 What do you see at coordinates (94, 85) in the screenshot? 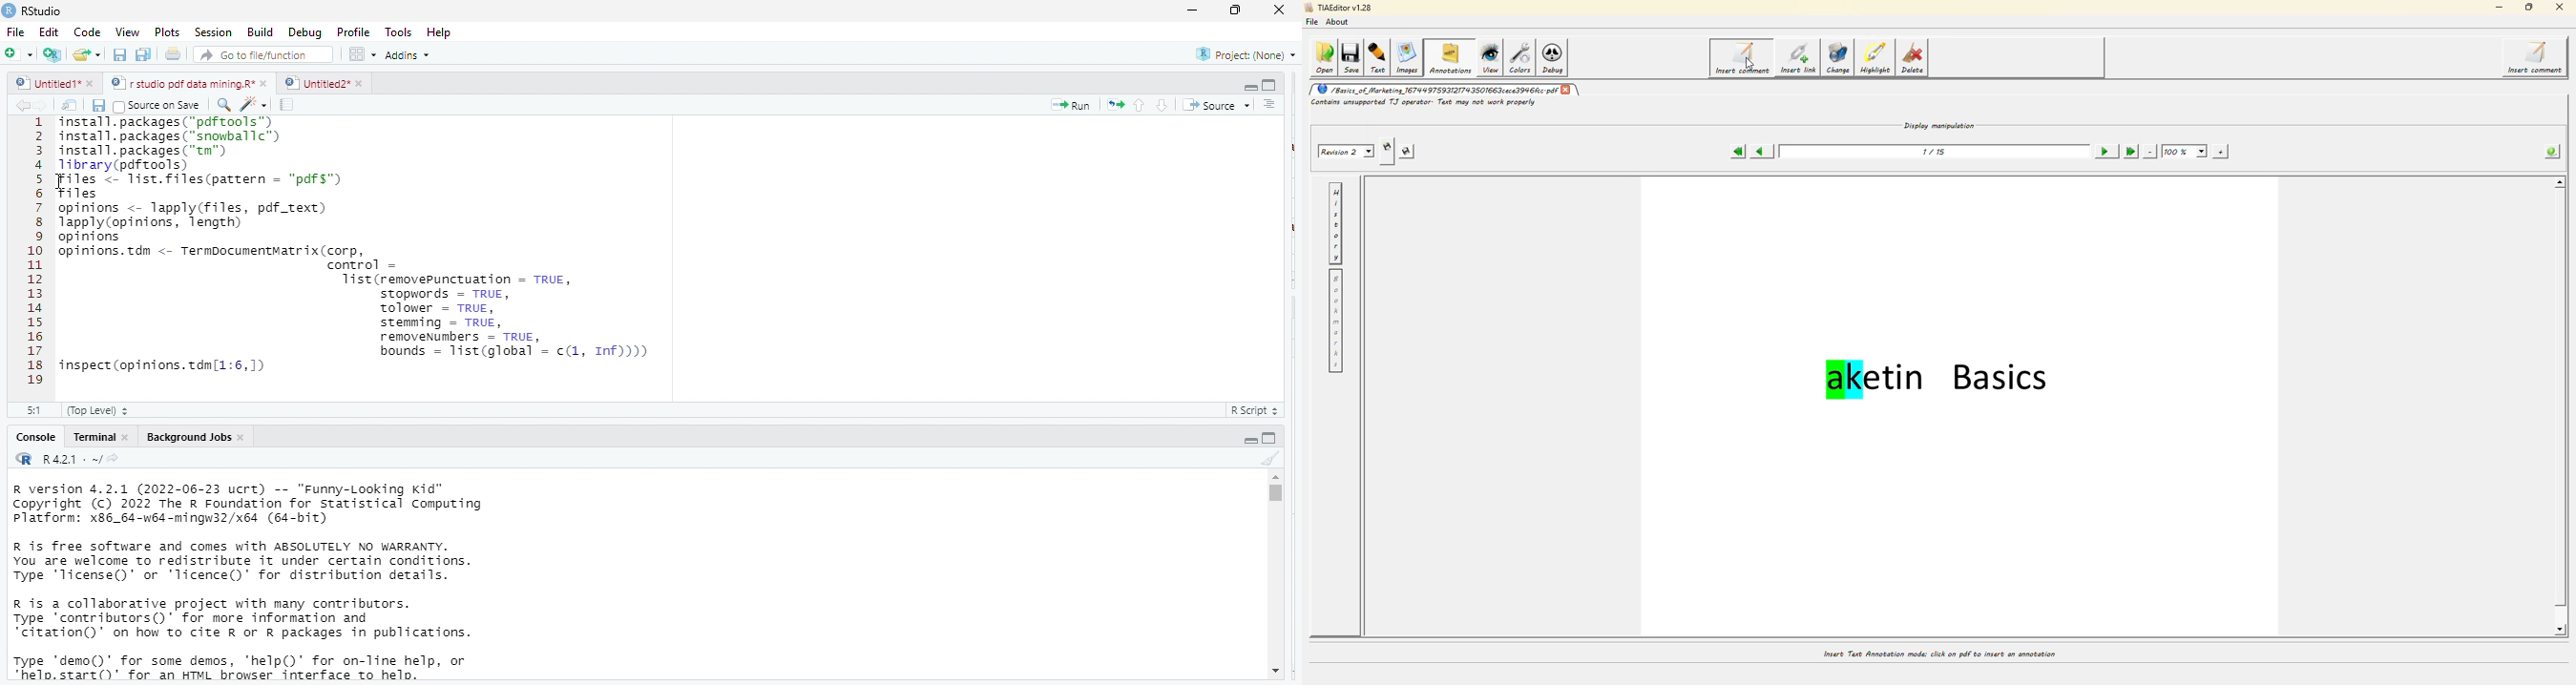
I see `close` at bounding box center [94, 85].